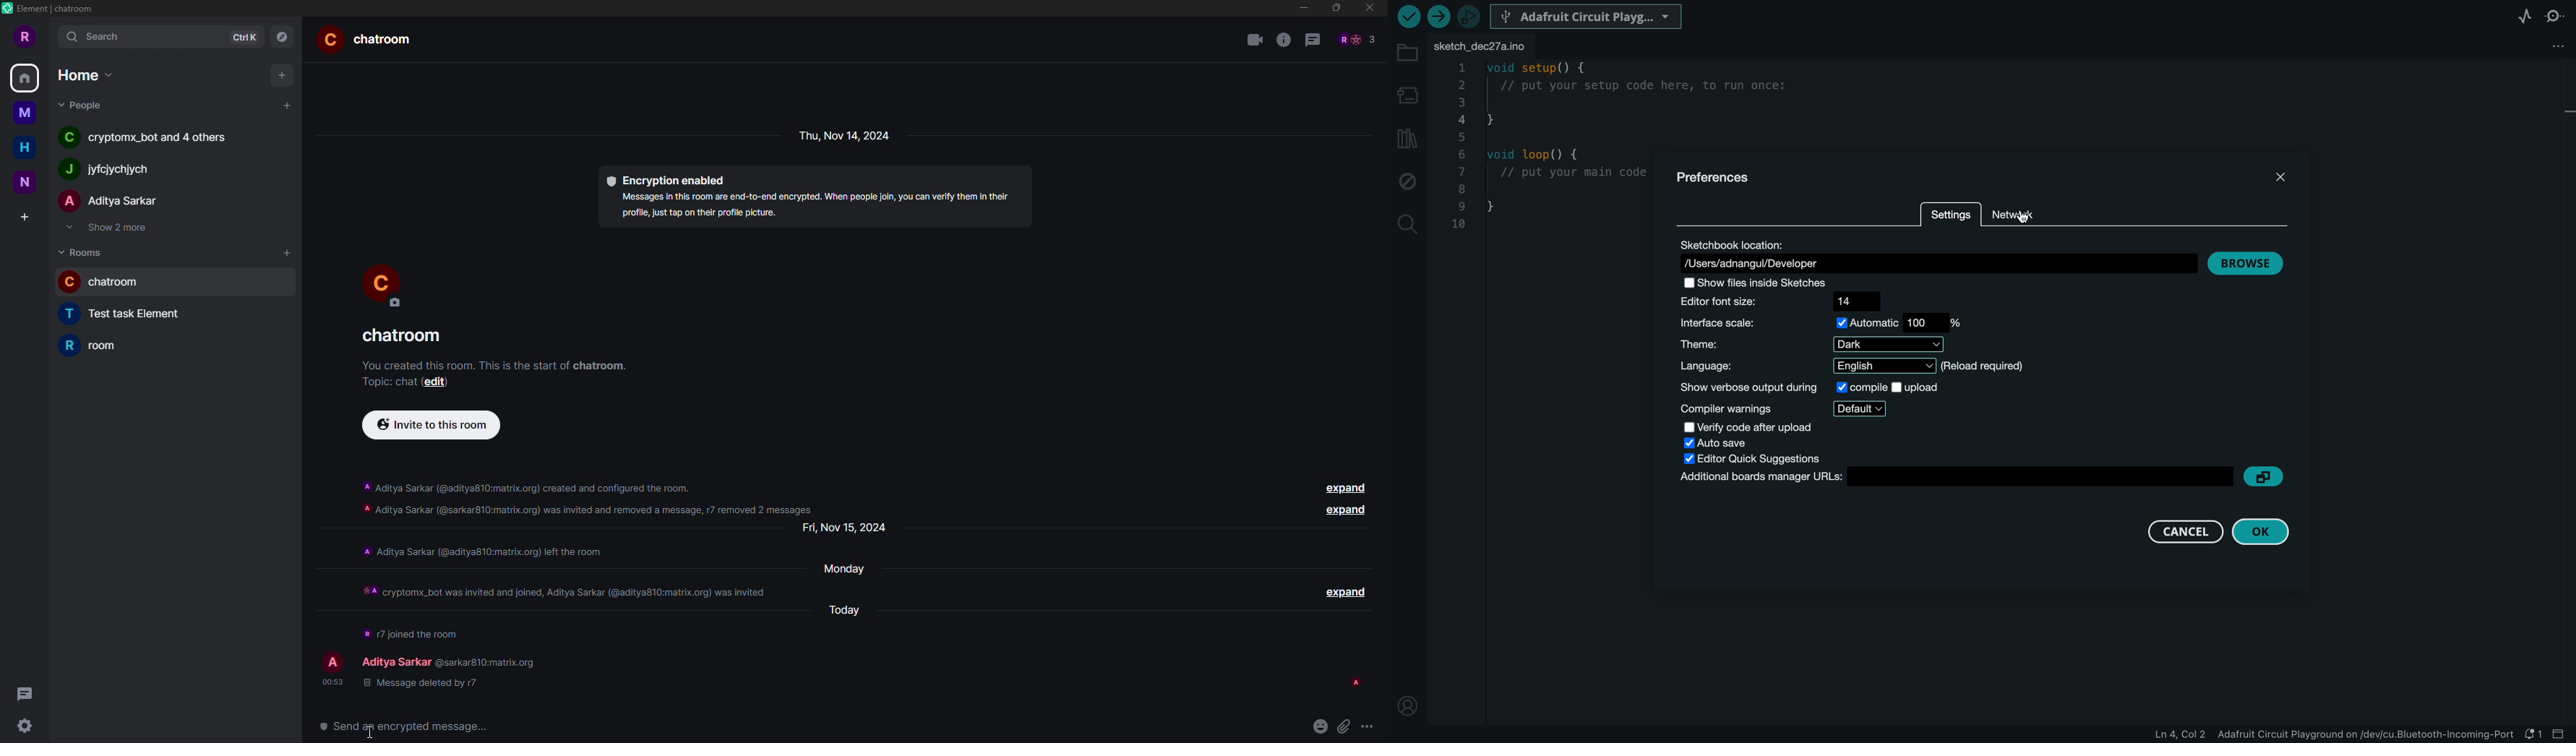 The image size is (2576, 756). I want to click on maximize, so click(1336, 7).